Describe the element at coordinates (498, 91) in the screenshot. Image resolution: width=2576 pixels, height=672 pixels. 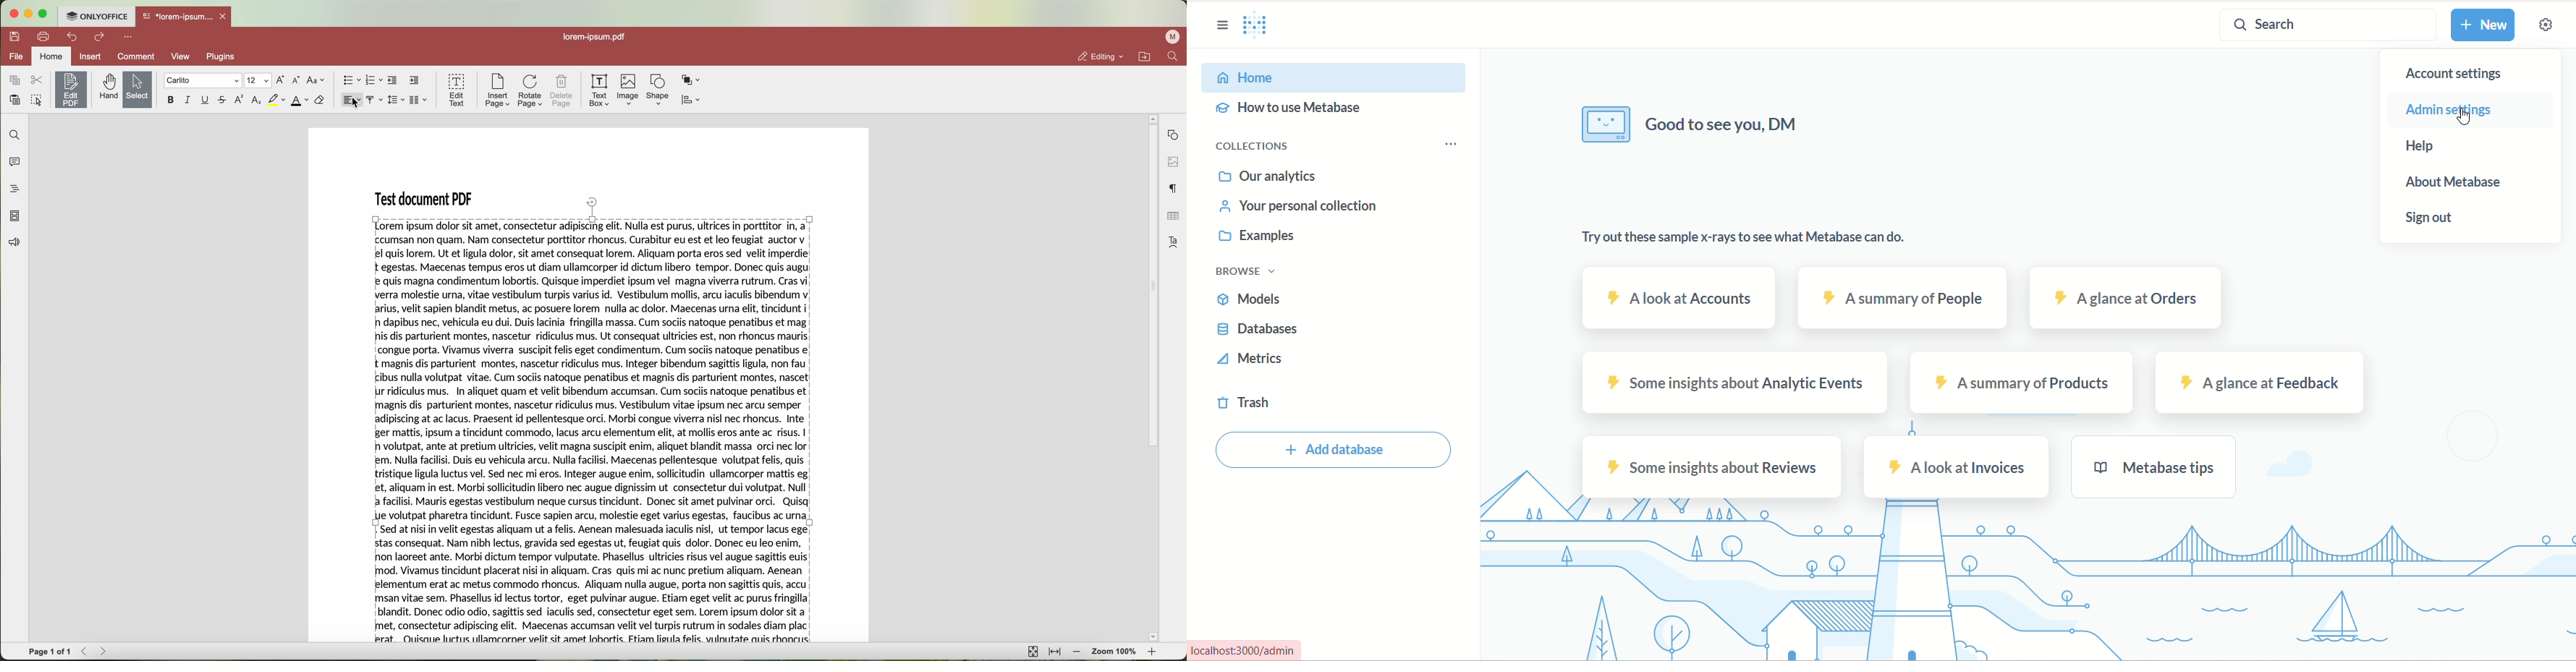
I see `insert page` at that location.